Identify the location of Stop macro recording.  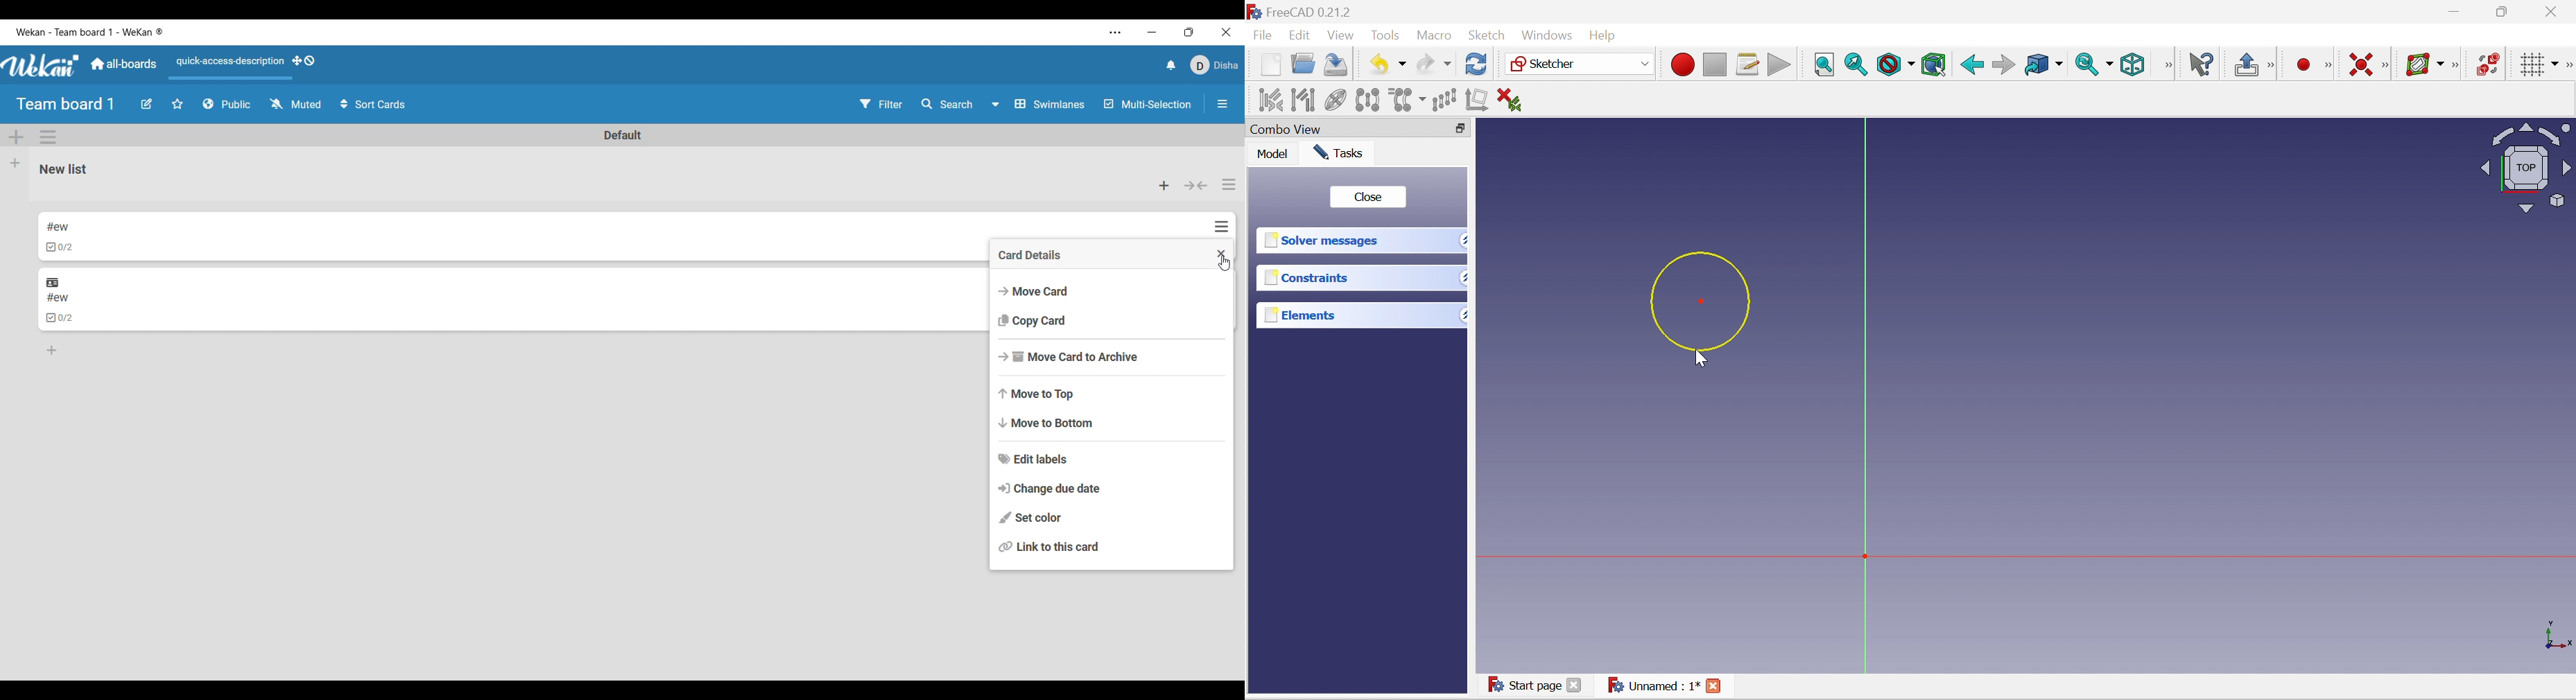
(1713, 64).